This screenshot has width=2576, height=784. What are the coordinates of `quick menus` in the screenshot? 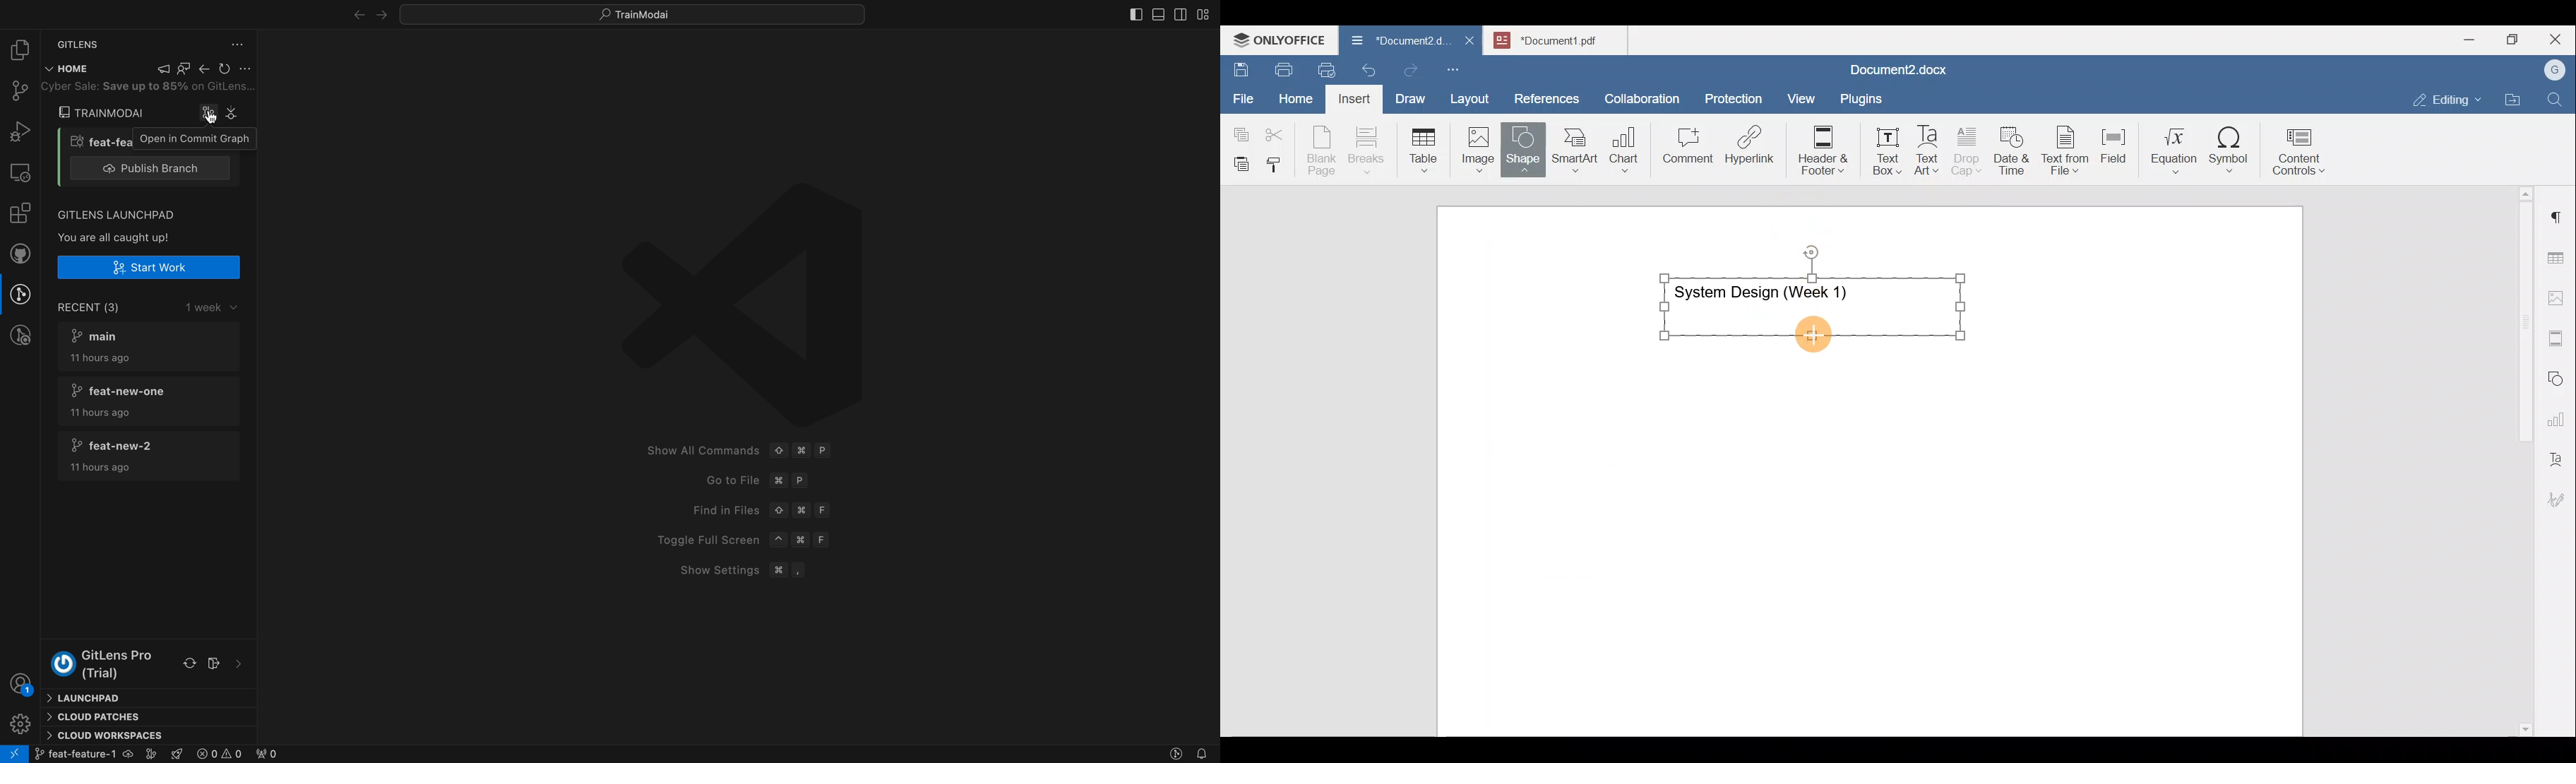 It's located at (633, 12).